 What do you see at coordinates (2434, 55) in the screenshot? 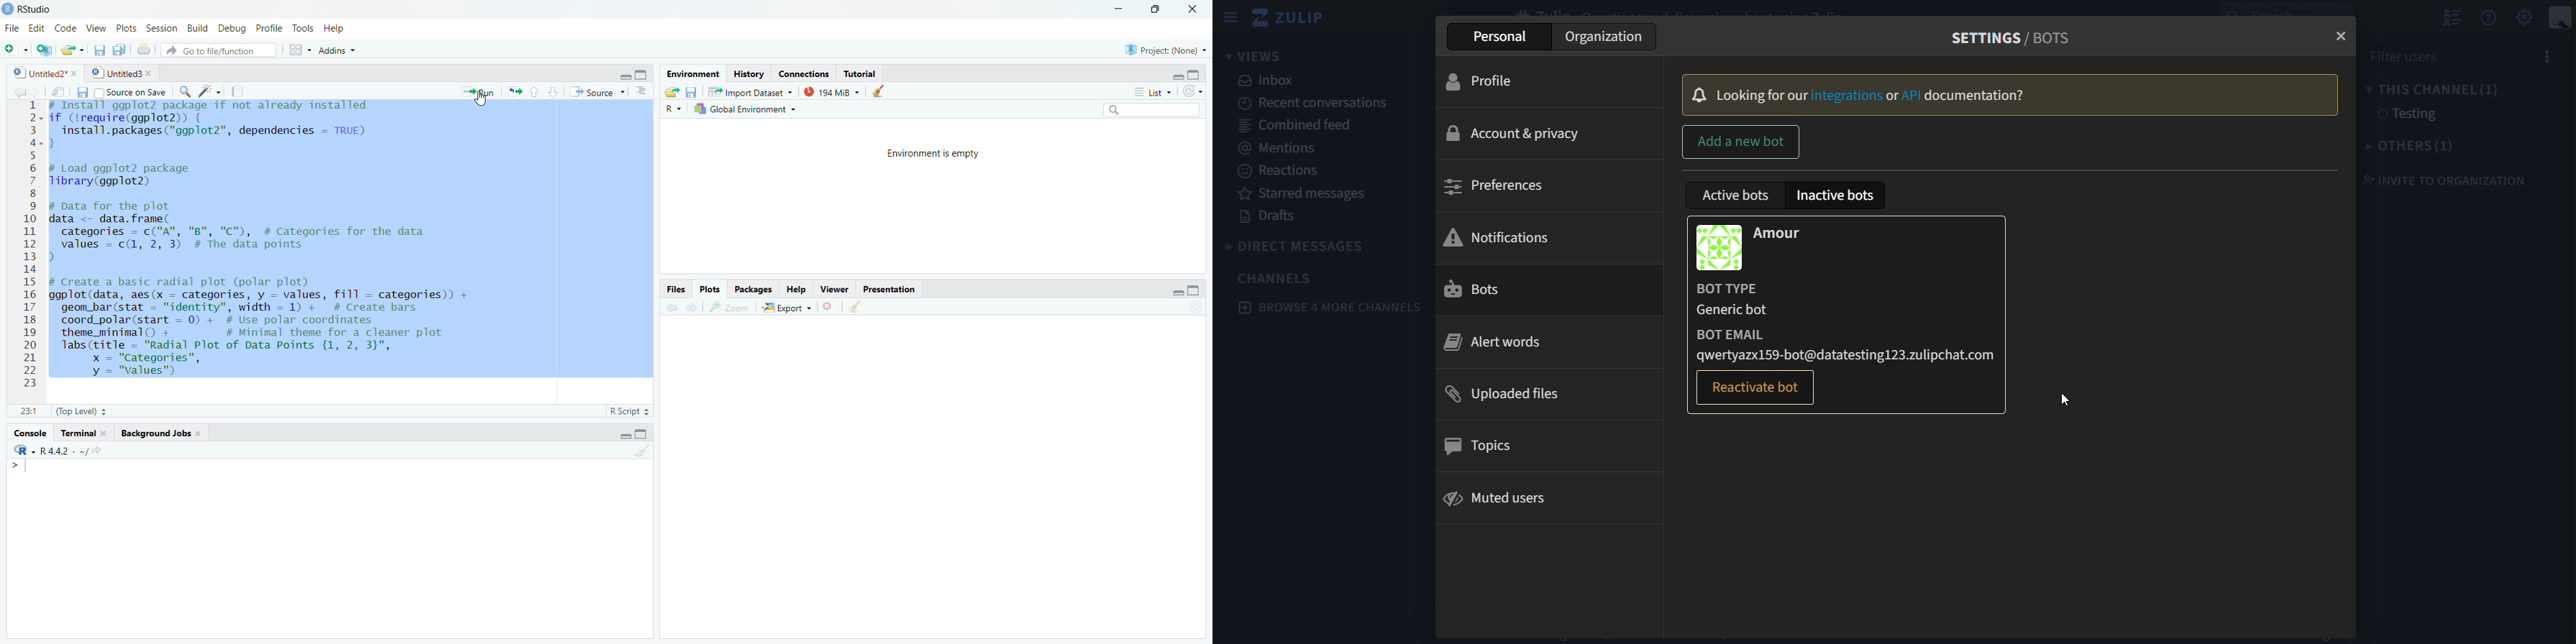
I see `filter users` at bounding box center [2434, 55].